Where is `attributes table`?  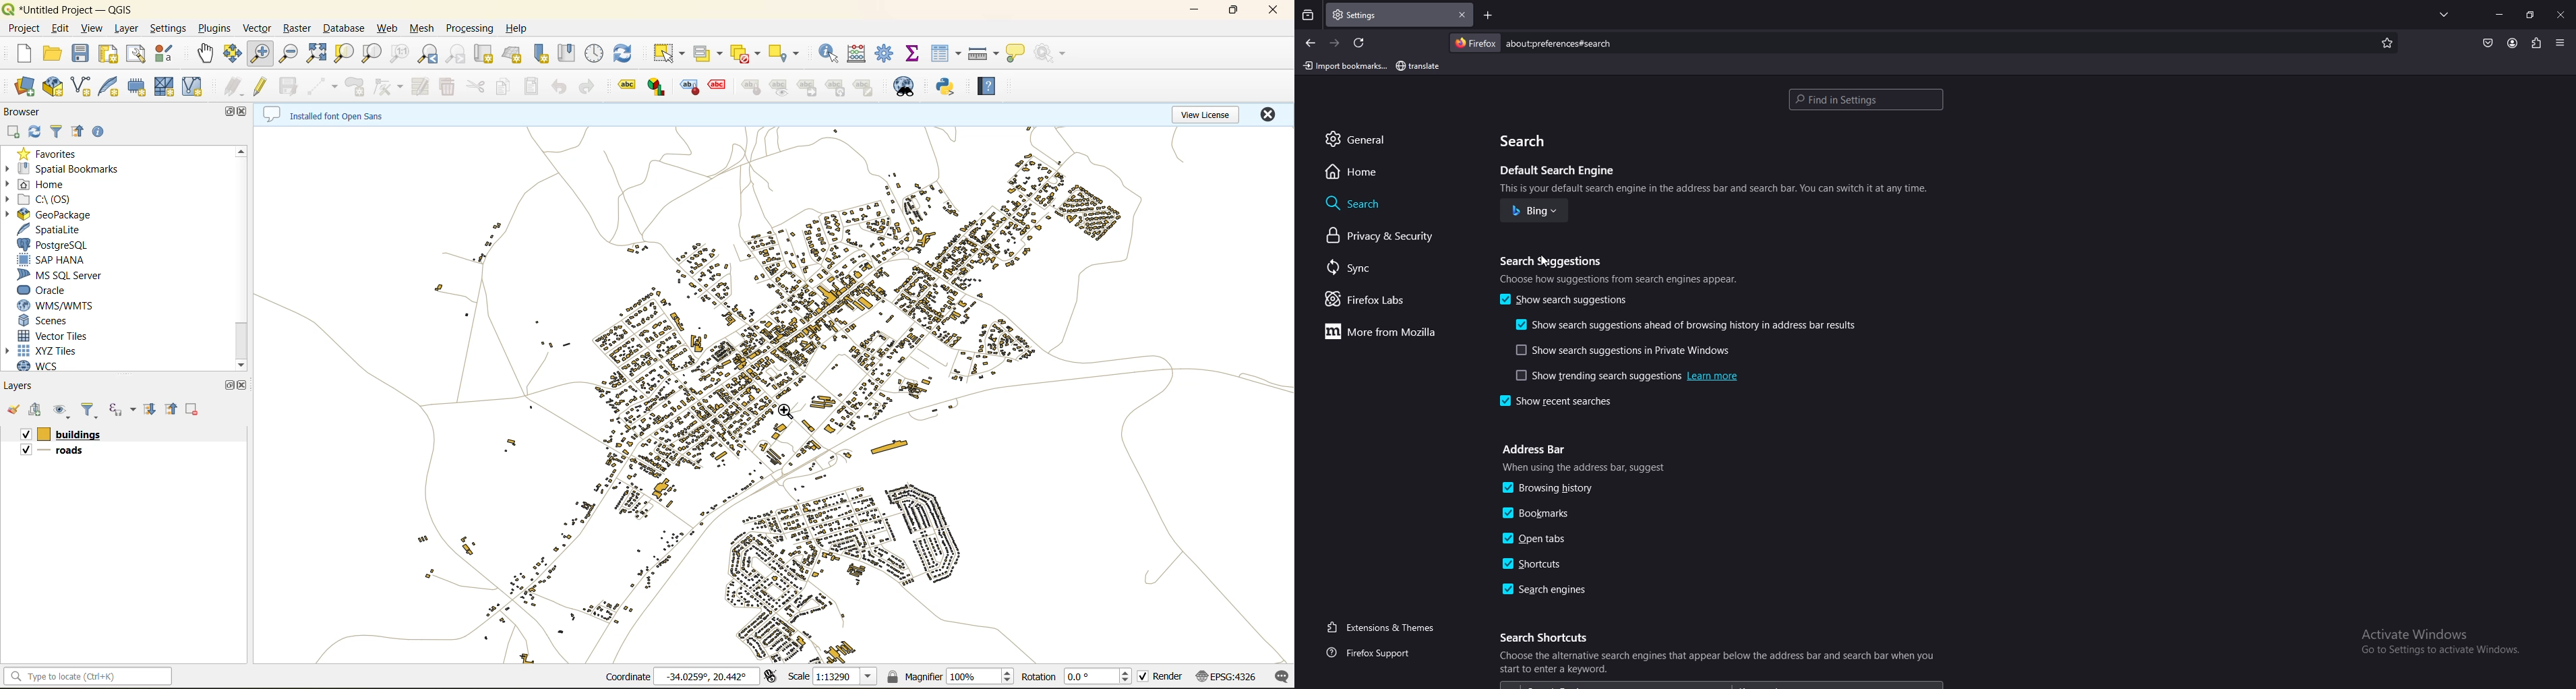
attributes table is located at coordinates (943, 53).